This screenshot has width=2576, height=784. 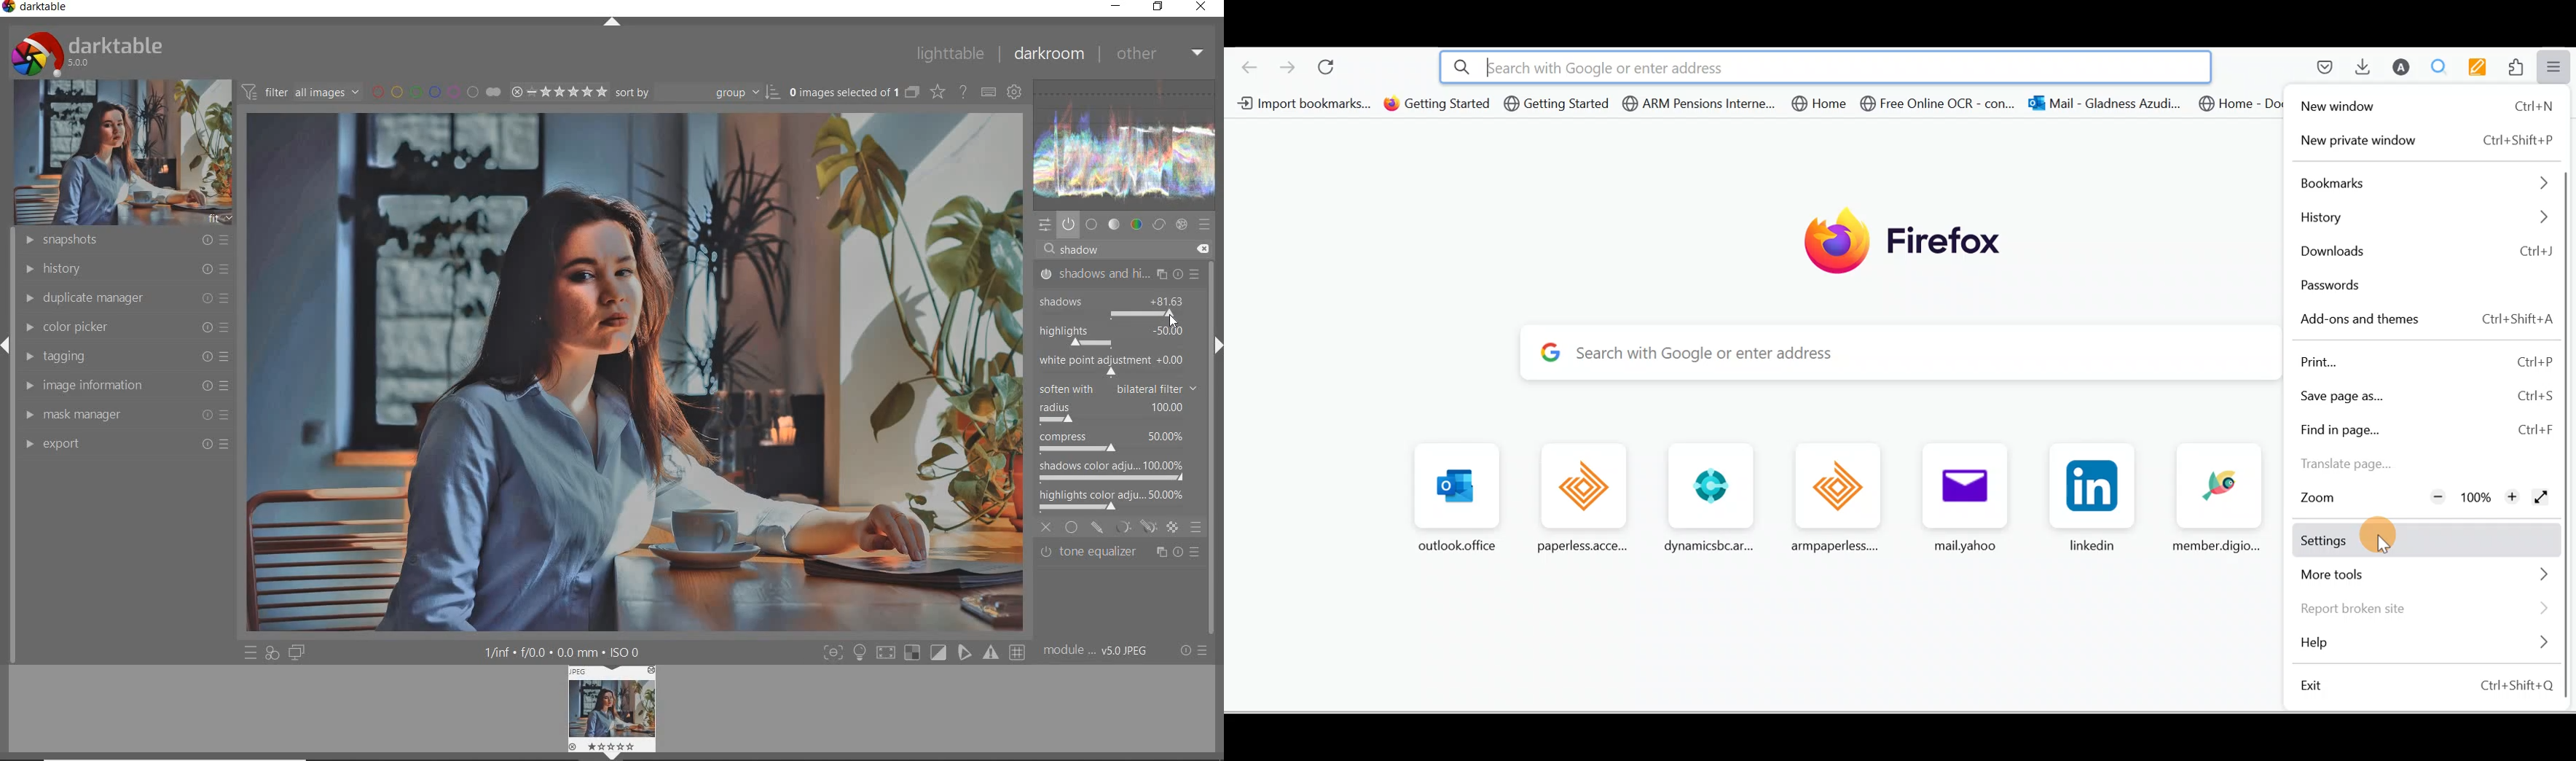 I want to click on cursor position, so click(x=1172, y=319).